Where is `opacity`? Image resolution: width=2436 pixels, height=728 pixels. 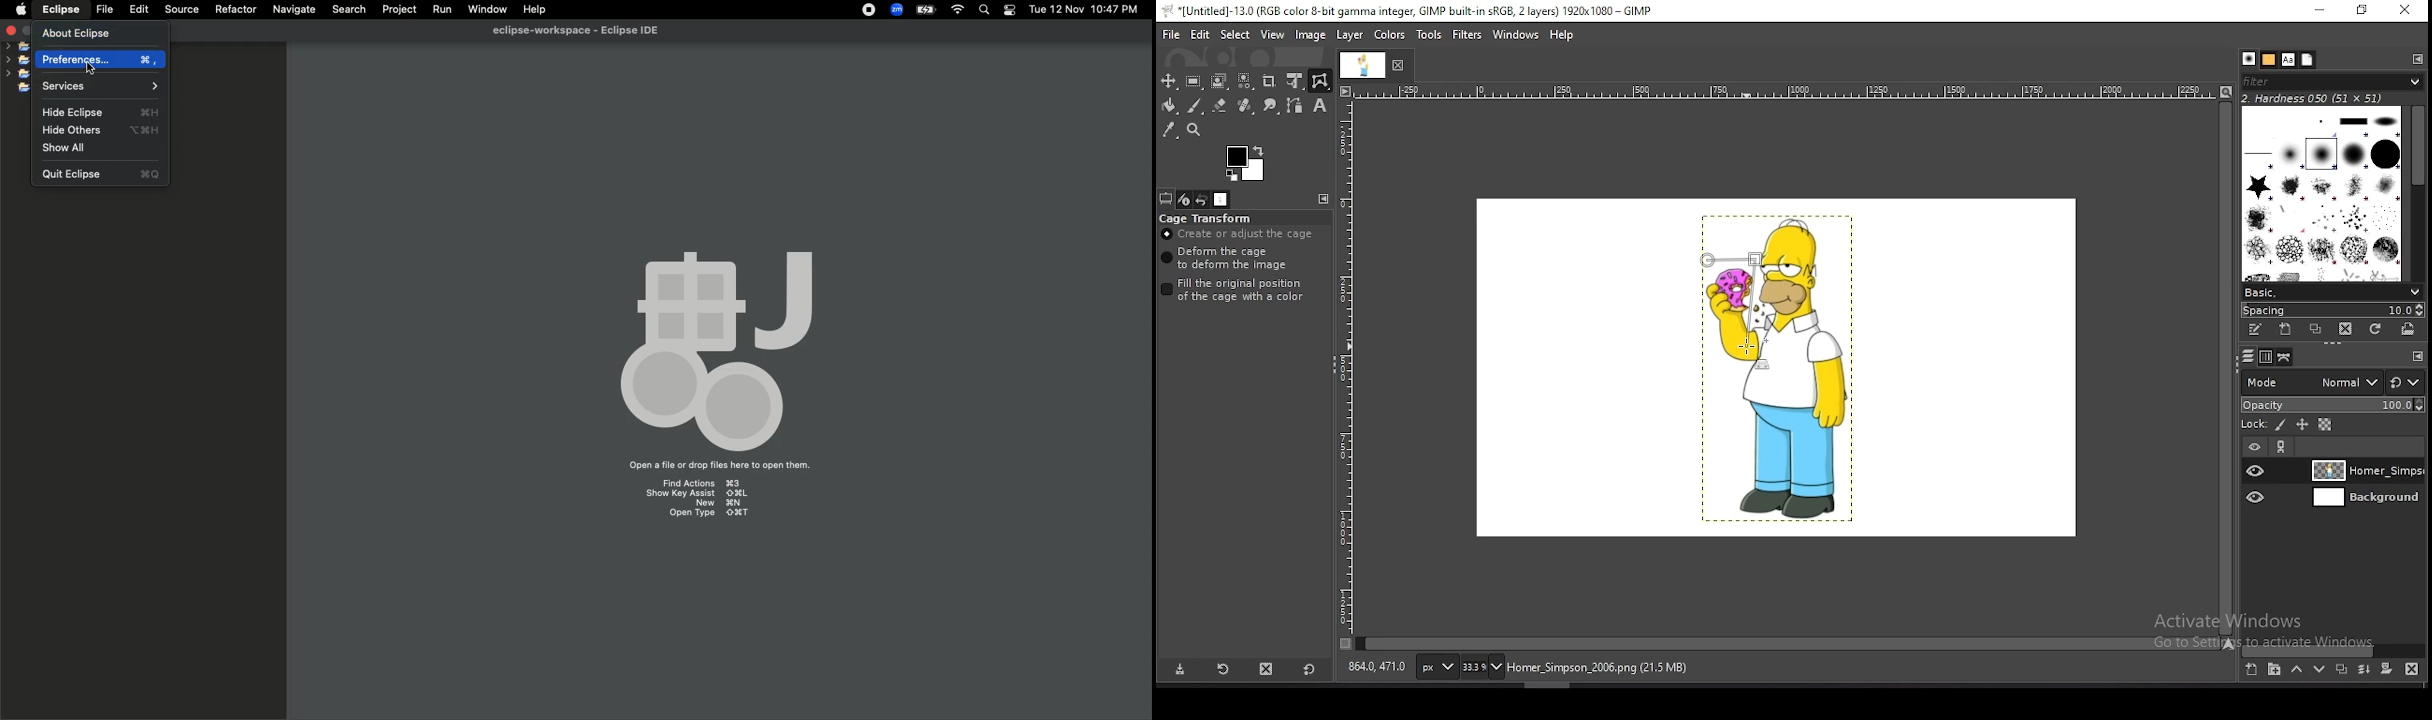 opacity is located at coordinates (2332, 404).